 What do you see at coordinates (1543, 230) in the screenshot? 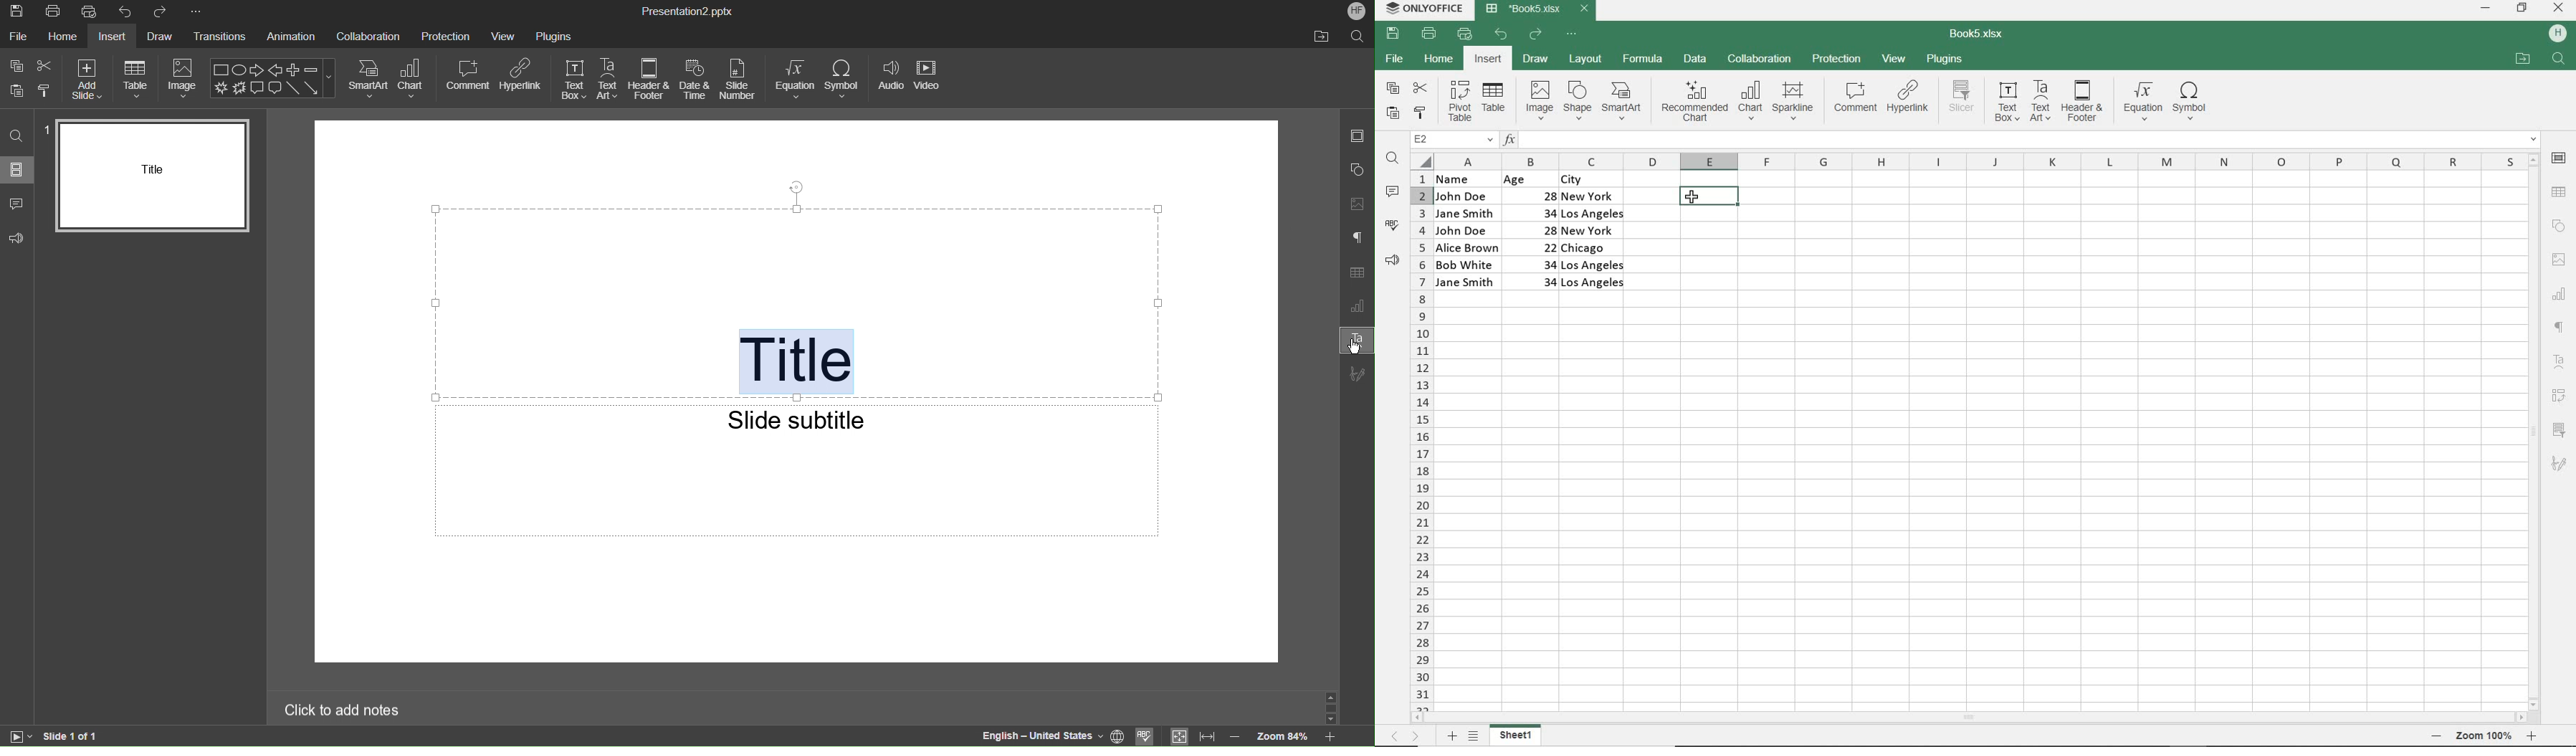
I see `28` at bounding box center [1543, 230].